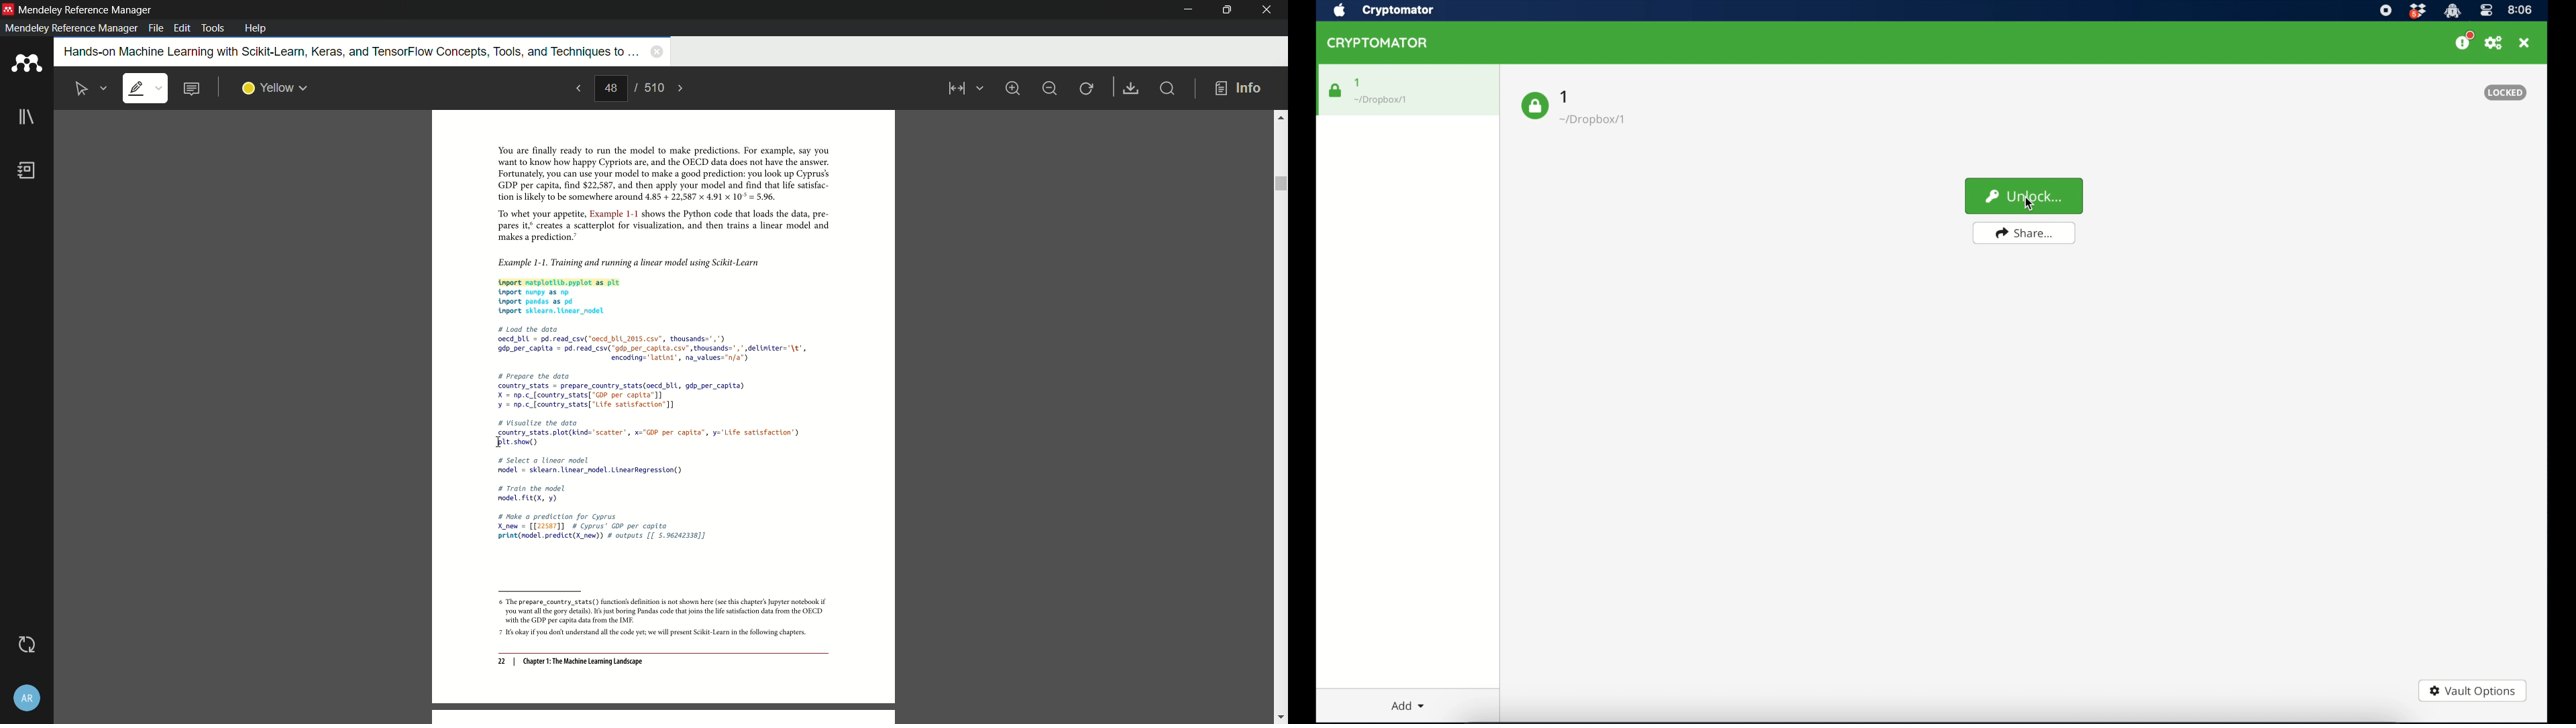 This screenshot has width=2576, height=728. Describe the element at coordinates (87, 10) in the screenshot. I see `app name` at that location.